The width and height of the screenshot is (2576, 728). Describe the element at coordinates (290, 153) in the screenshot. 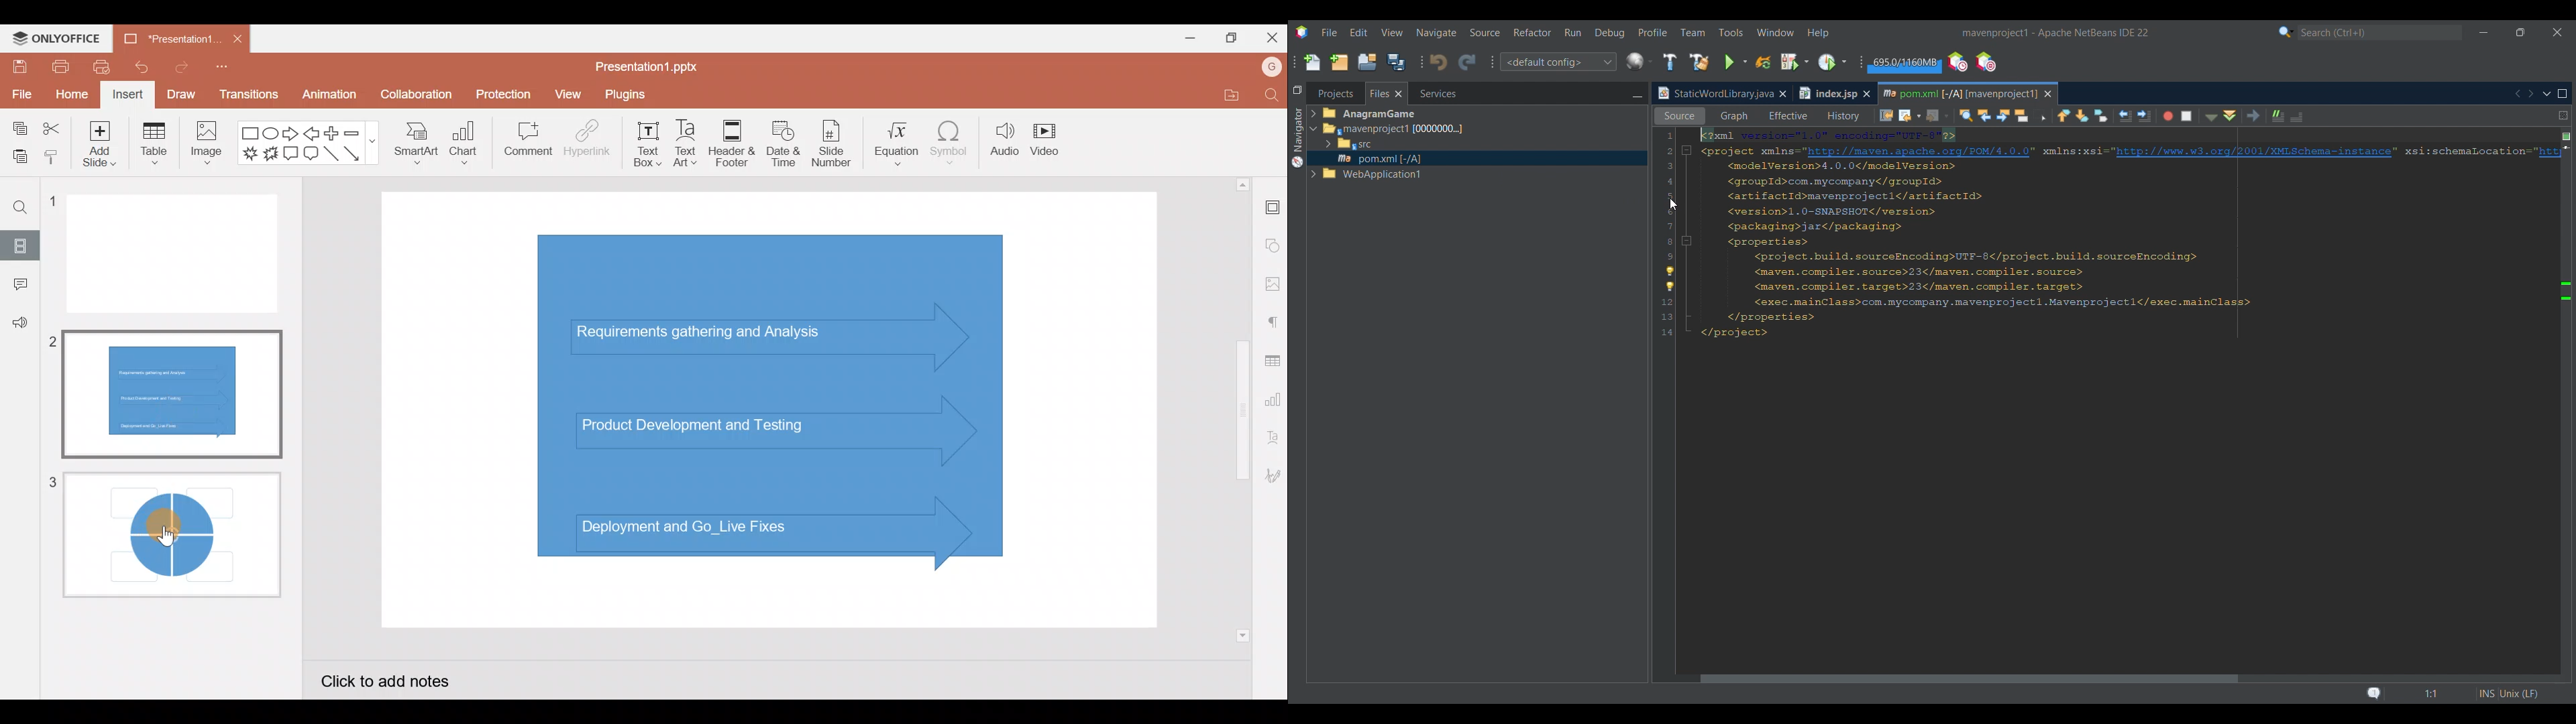

I see `Rectangular callout` at that location.